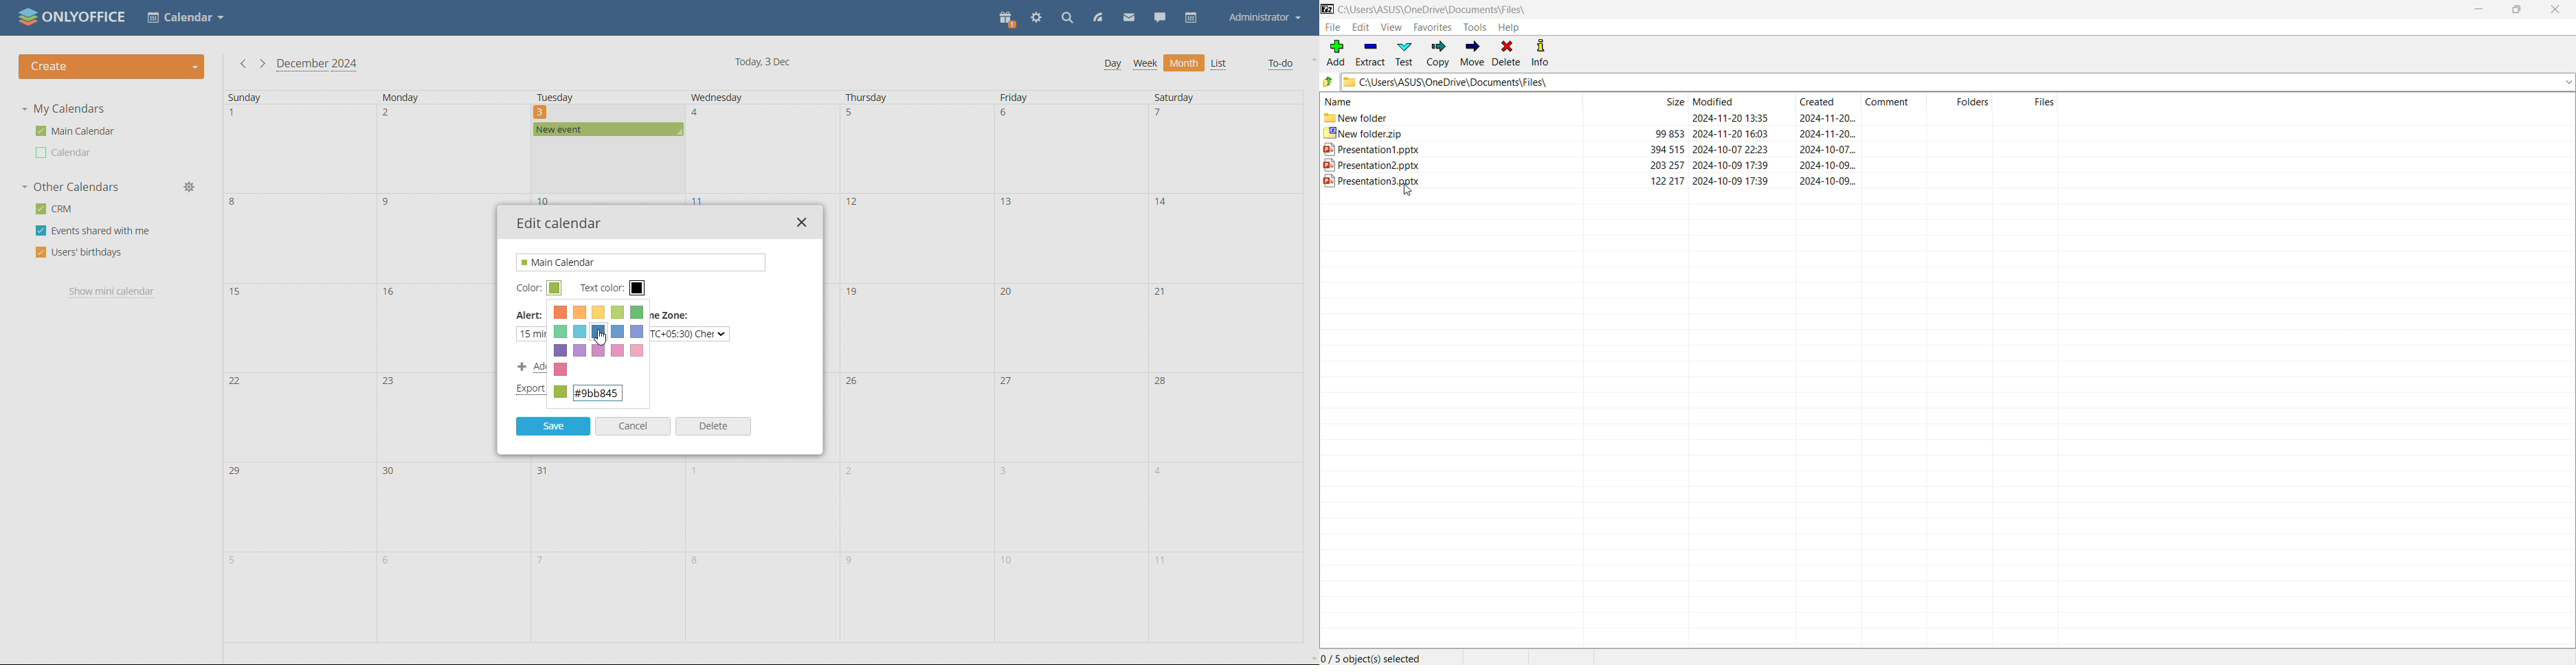  I want to click on search, so click(1067, 19).